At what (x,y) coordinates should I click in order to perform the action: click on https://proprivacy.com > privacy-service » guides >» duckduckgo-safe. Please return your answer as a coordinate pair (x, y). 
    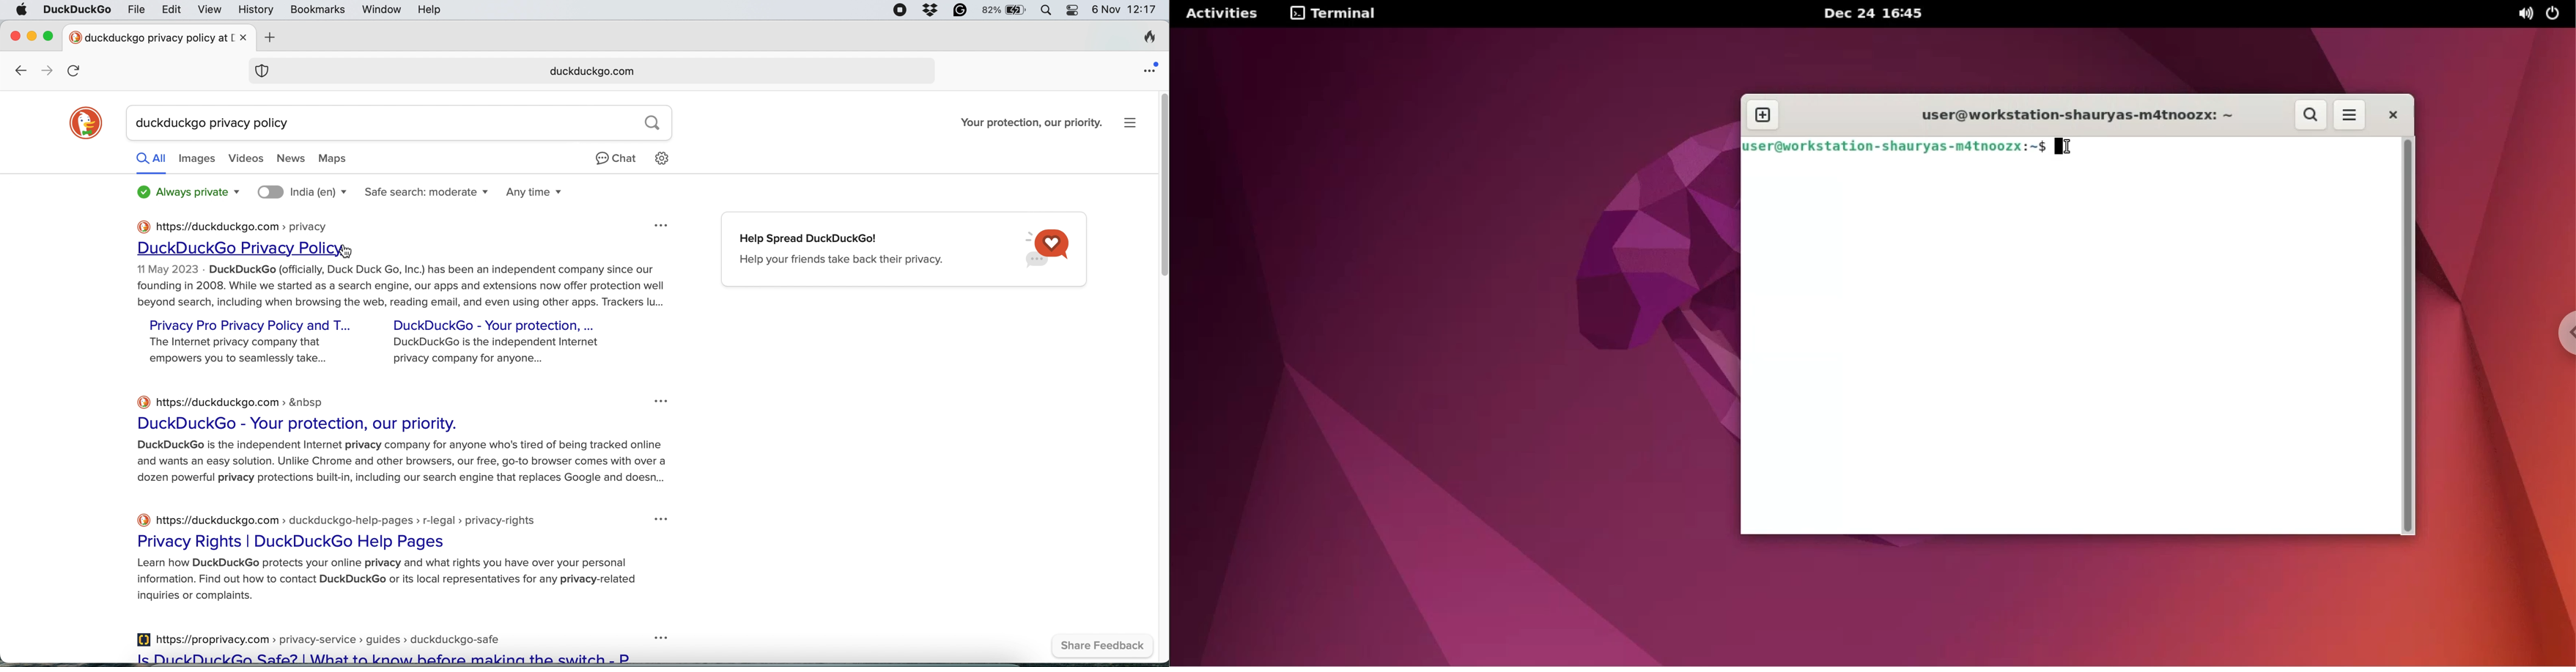
    Looking at the image, I should click on (324, 637).